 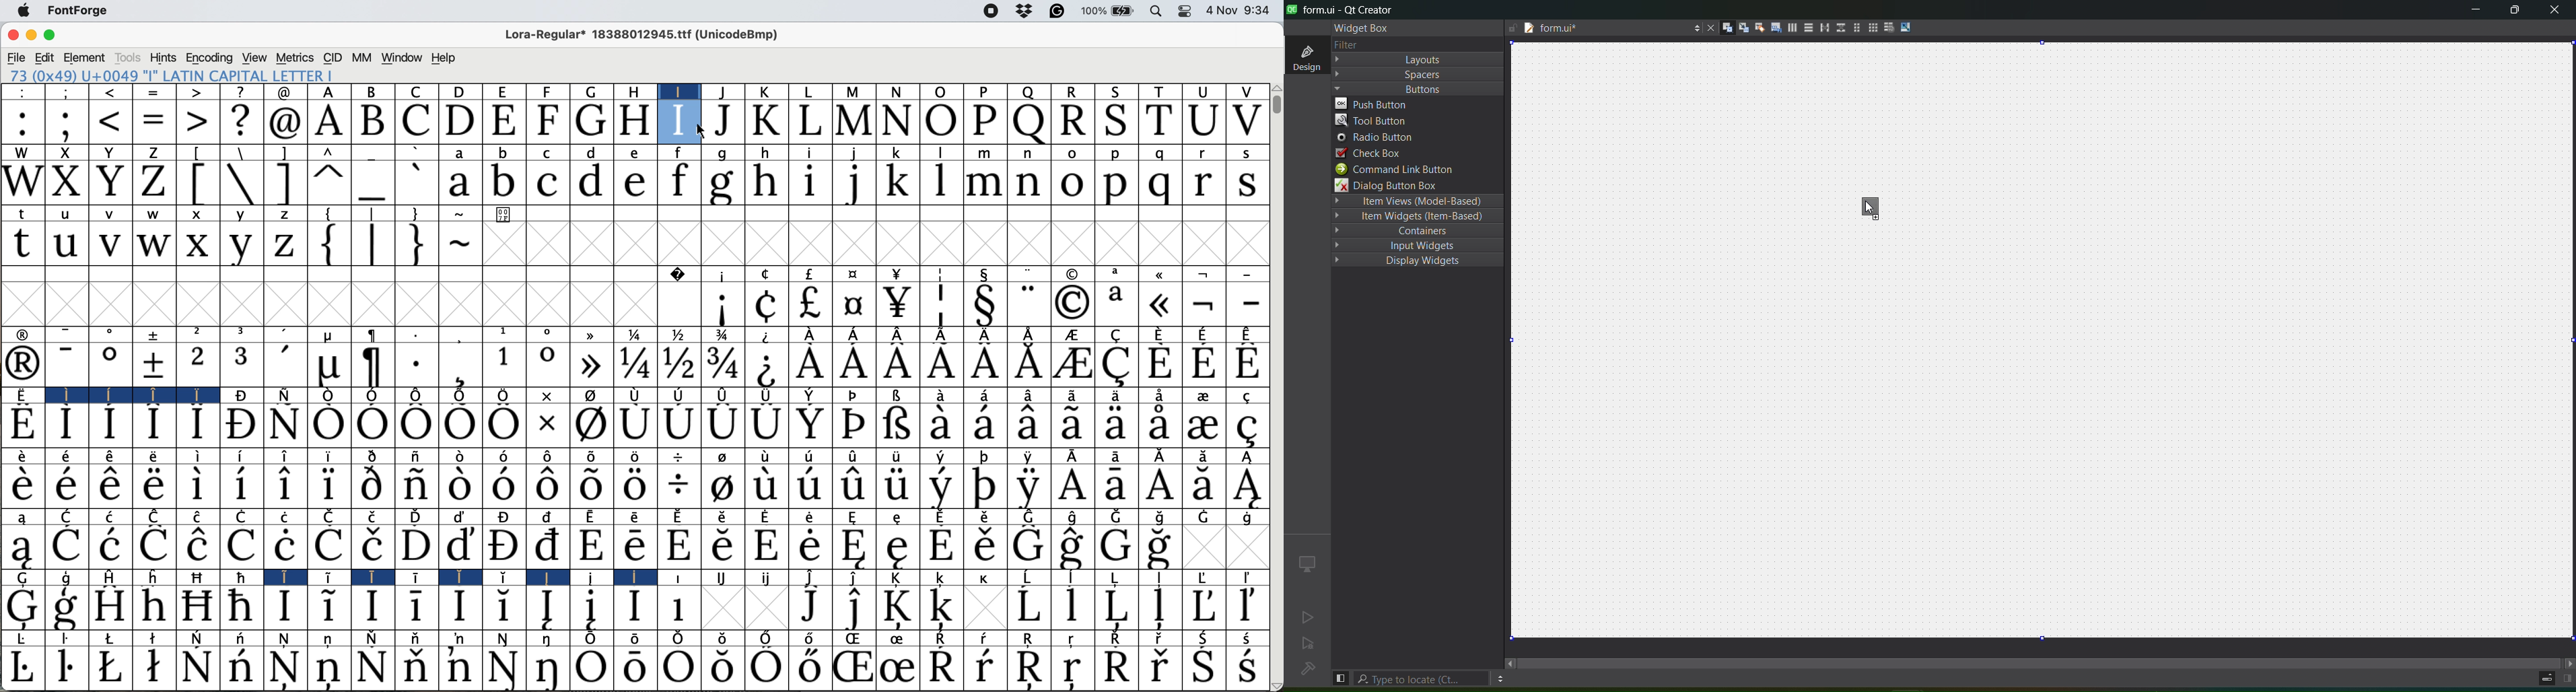 What do you see at coordinates (594, 397) in the screenshot?
I see `symbol` at bounding box center [594, 397].